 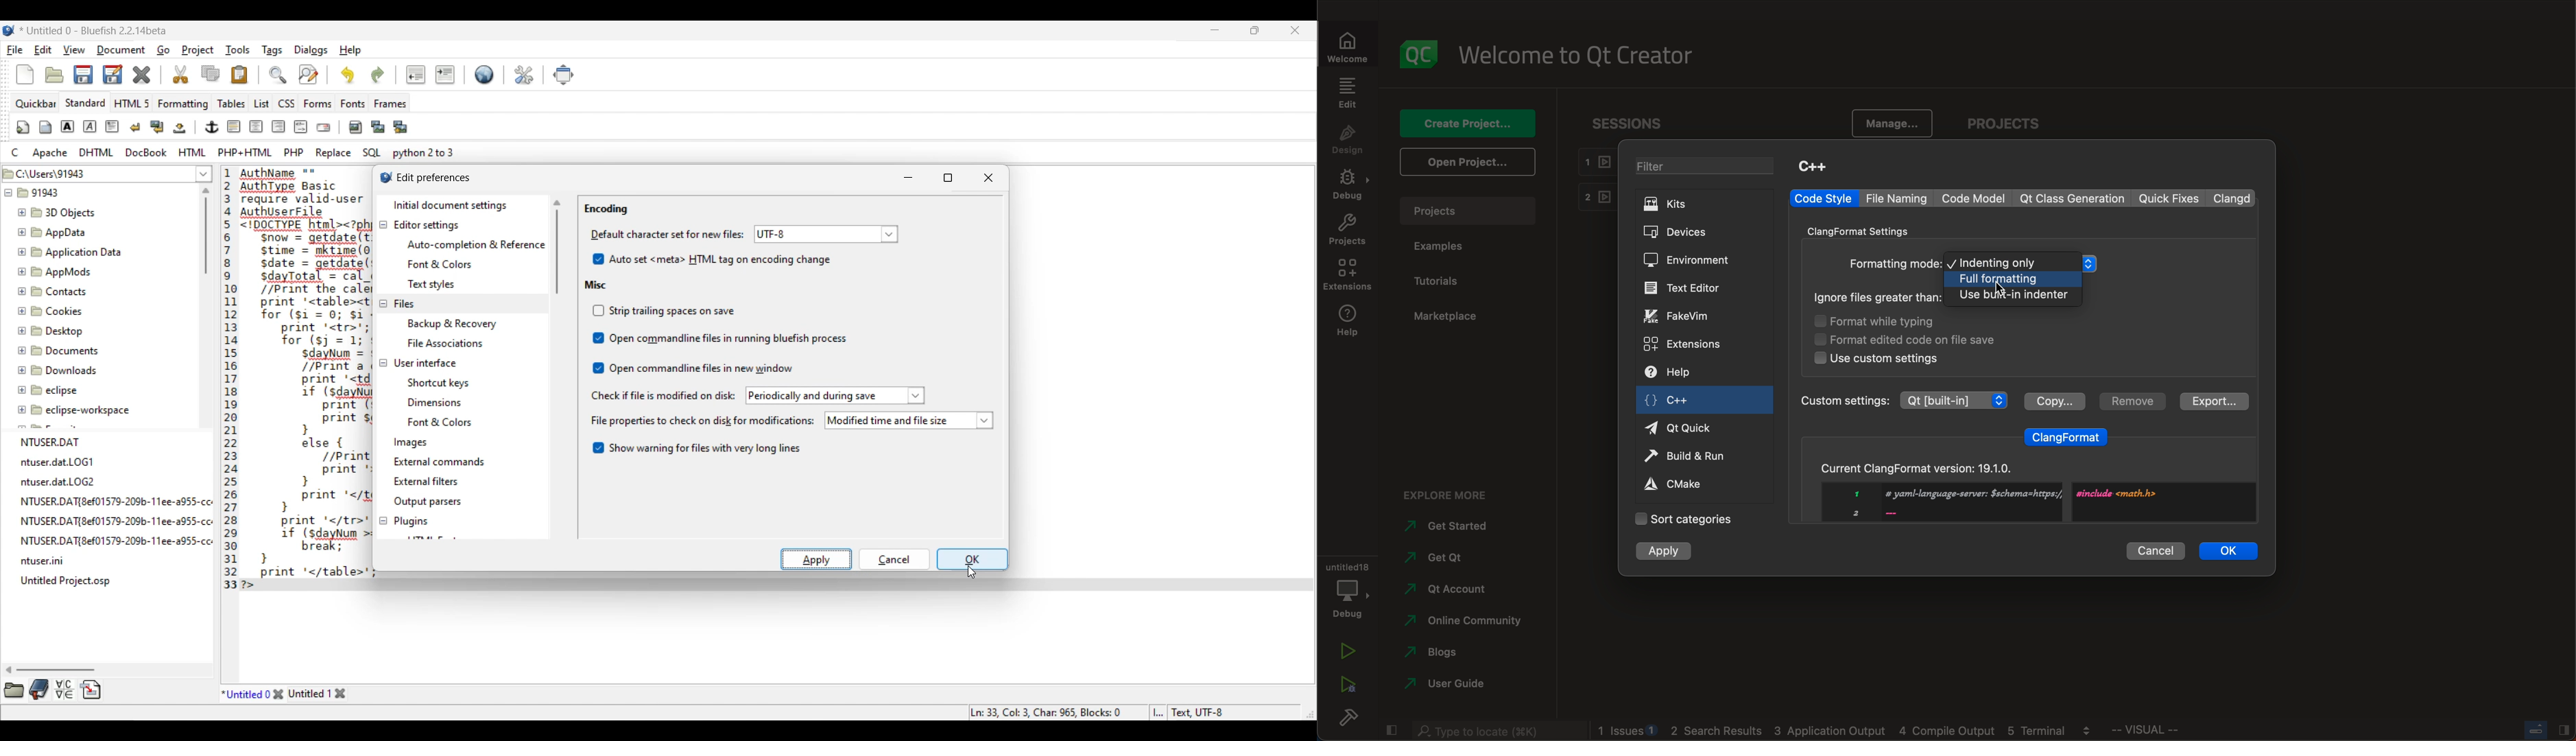 What do you see at coordinates (431, 74) in the screenshot?
I see `Indentation` at bounding box center [431, 74].